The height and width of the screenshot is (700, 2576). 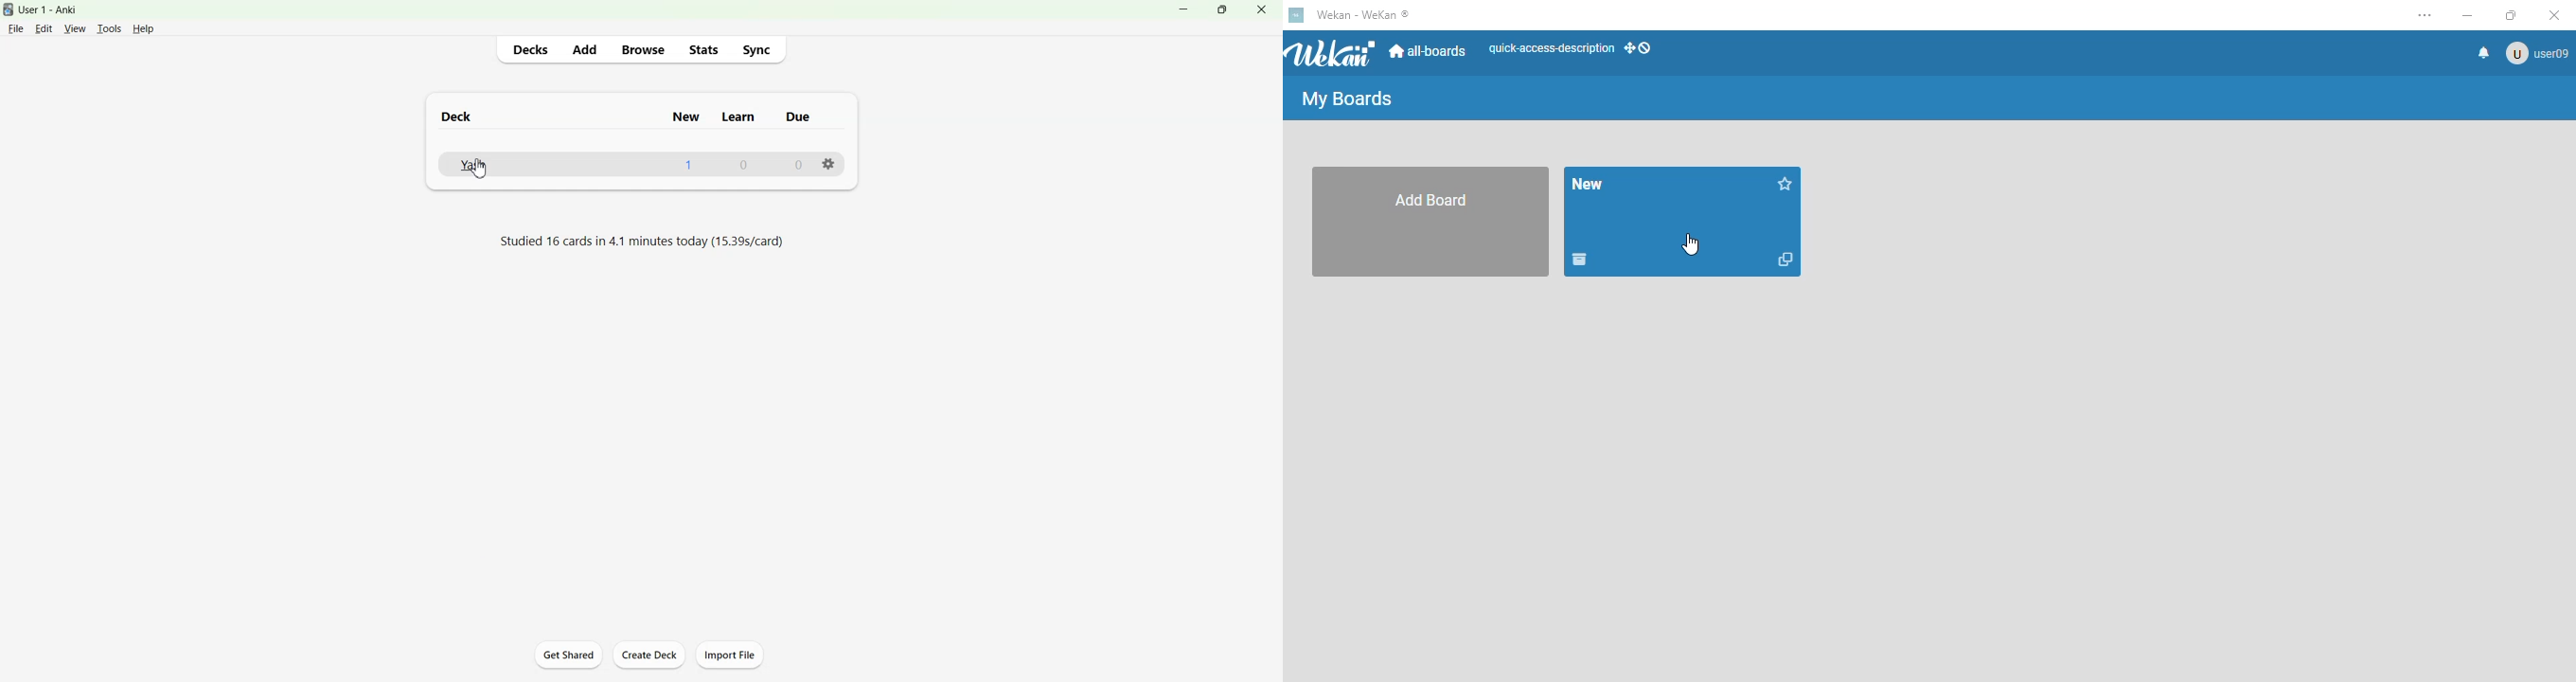 What do you see at coordinates (570, 654) in the screenshot?
I see `Get Shared` at bounding box center [570, 654].